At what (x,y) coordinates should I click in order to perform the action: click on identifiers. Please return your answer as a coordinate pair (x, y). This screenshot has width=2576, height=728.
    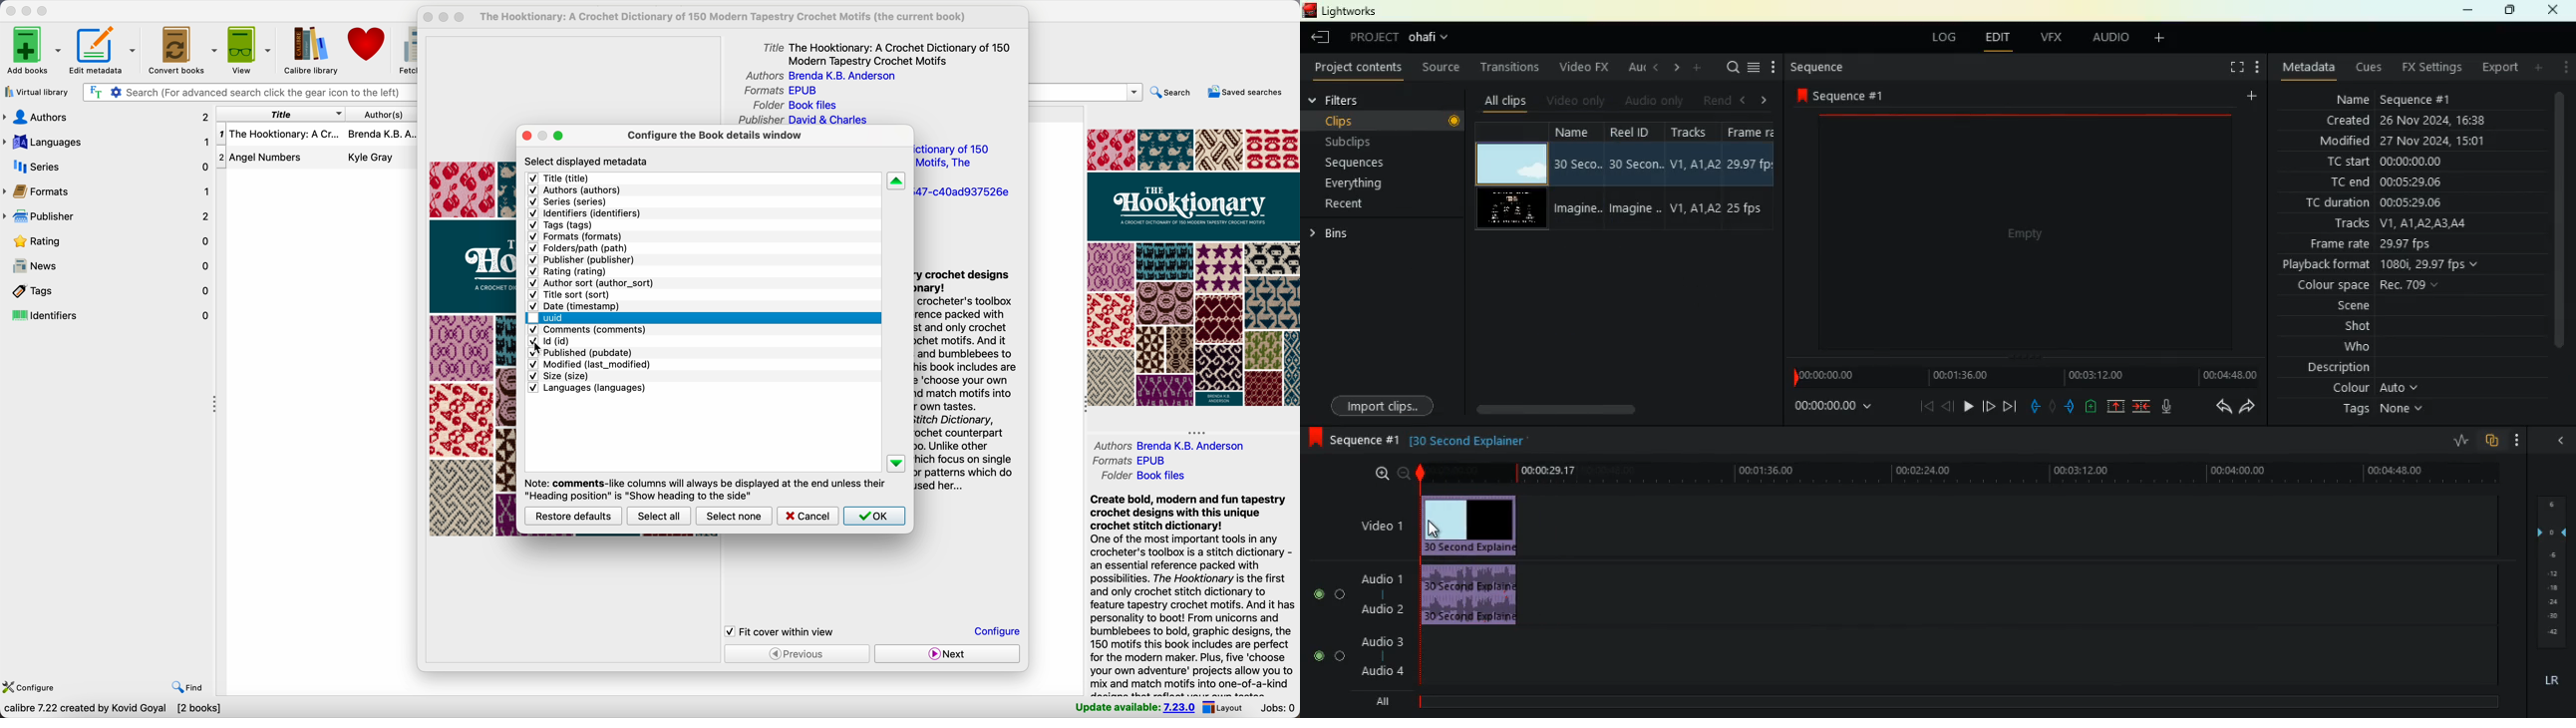
    Looking at the image, I should click on (108, 316).